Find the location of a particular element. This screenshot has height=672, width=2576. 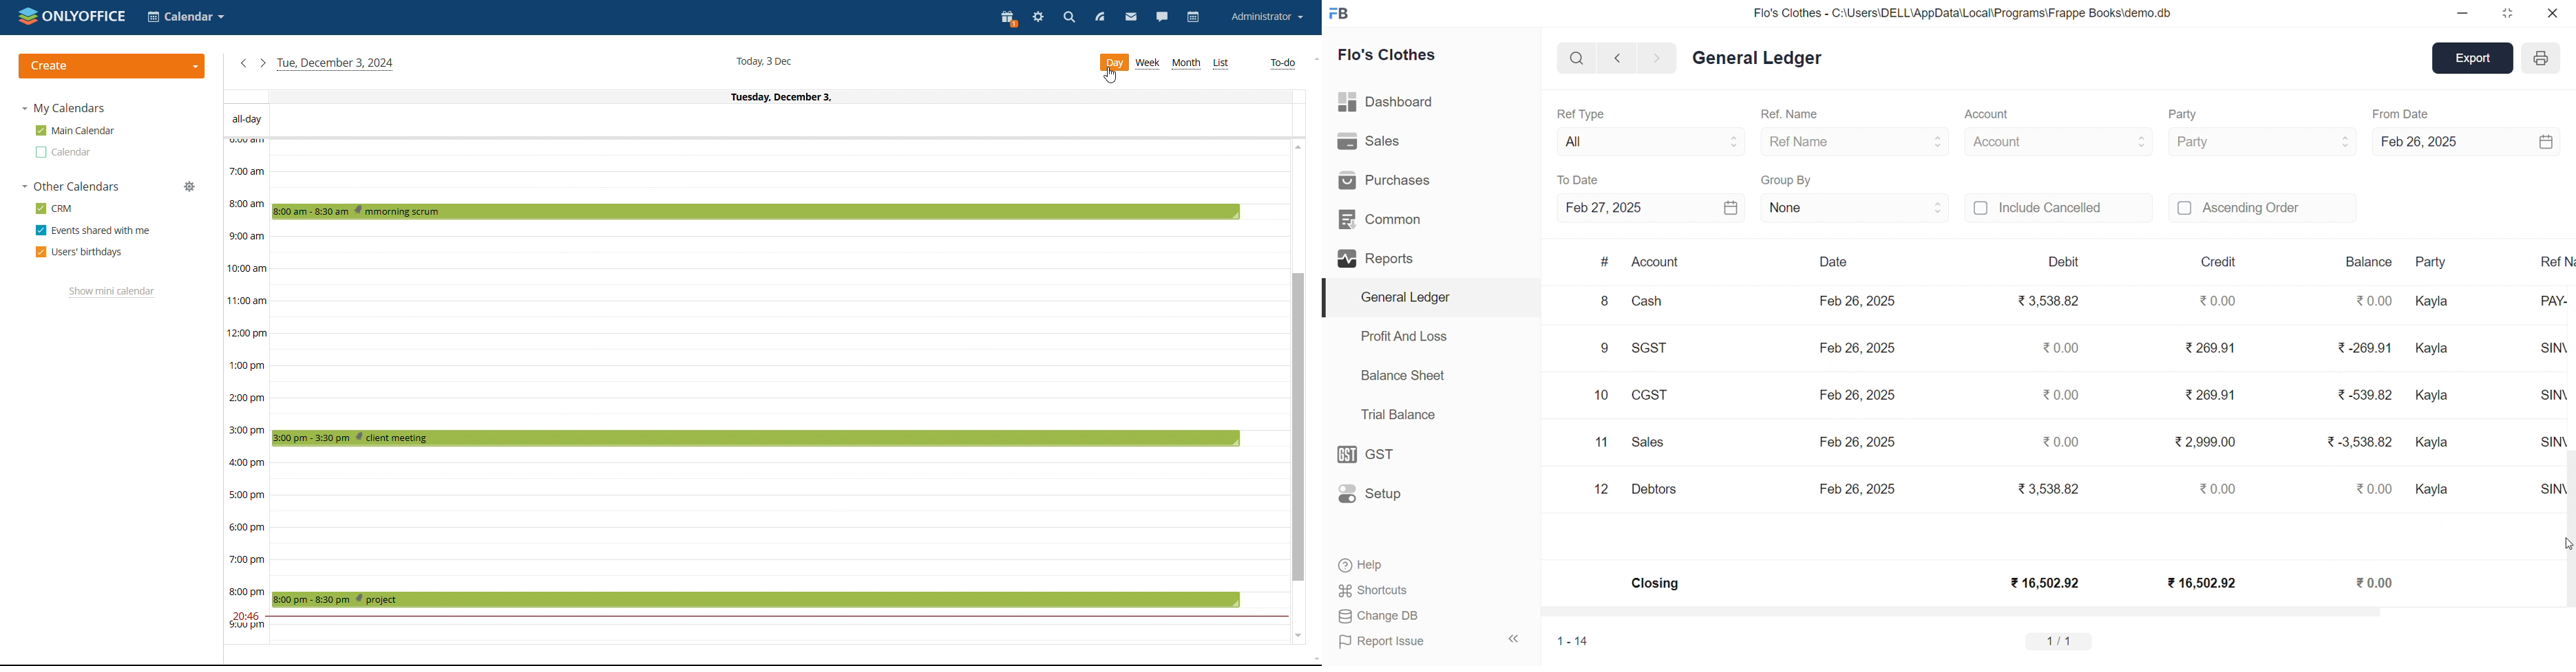

Cash is located at coordinates (1655, 304).